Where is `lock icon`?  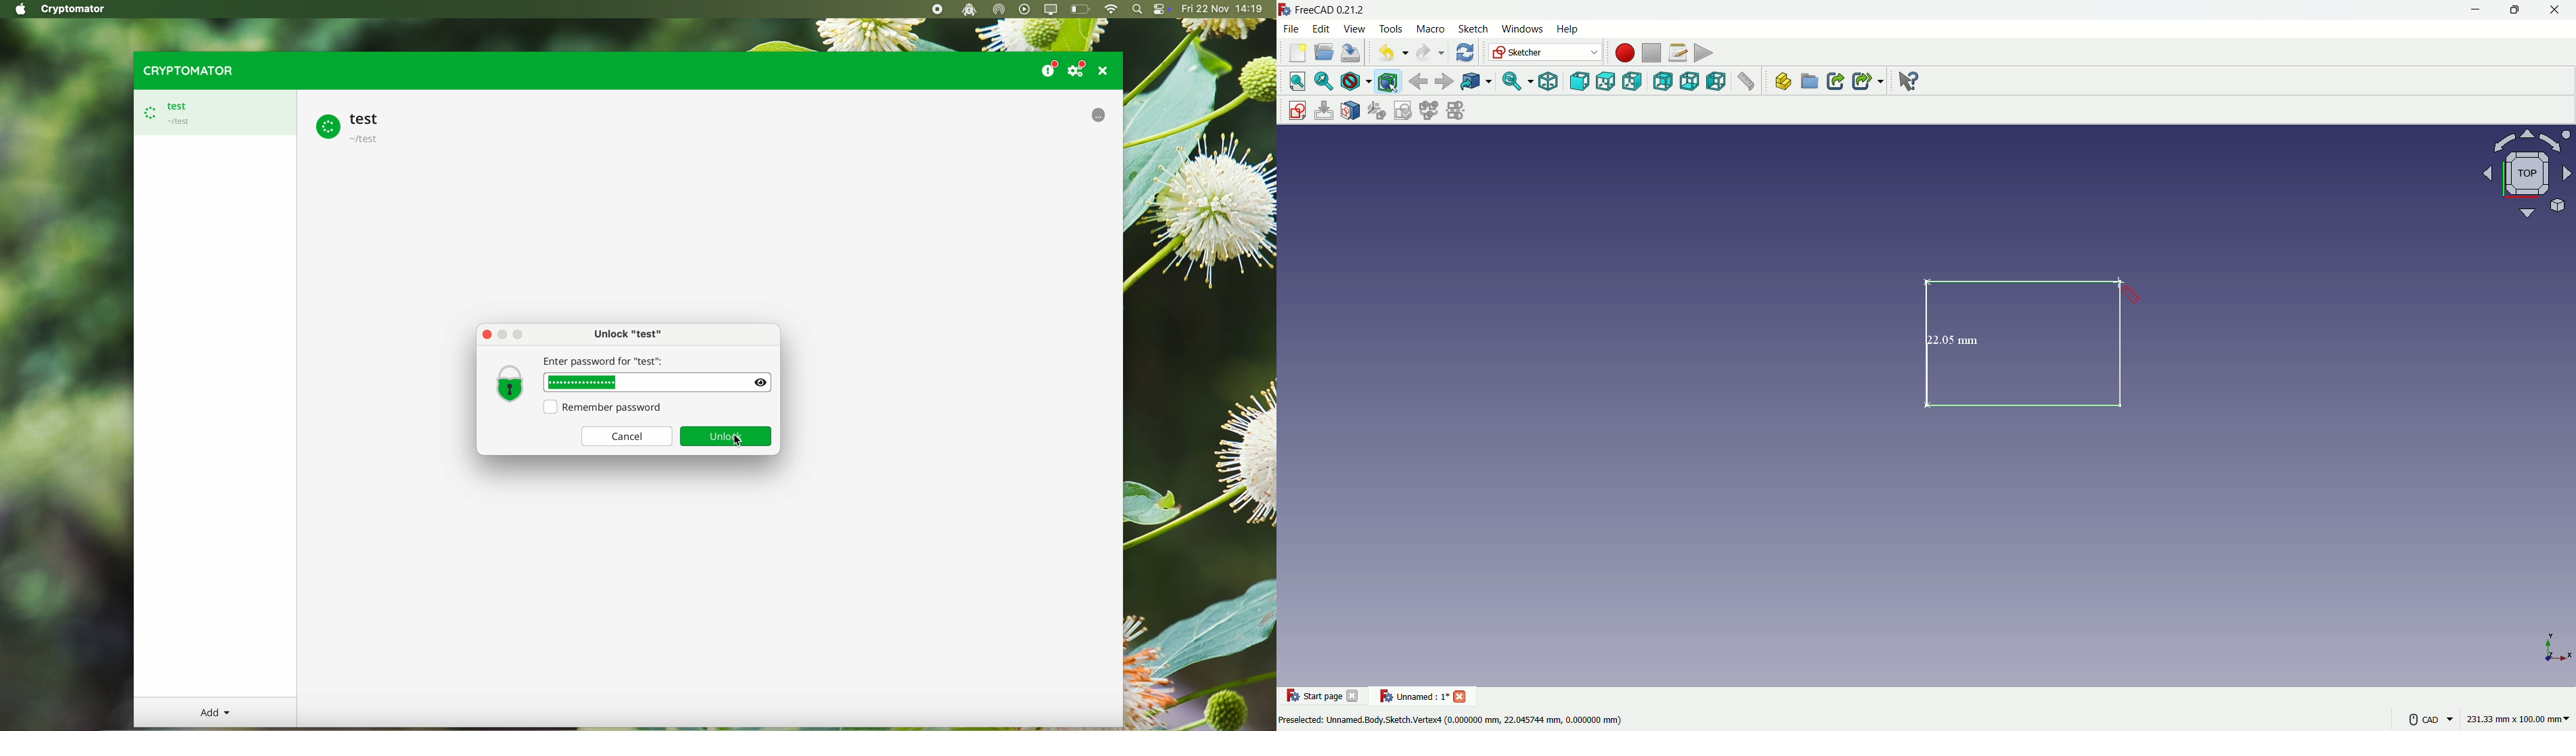
lock icon is located at coordinates (510, 383).